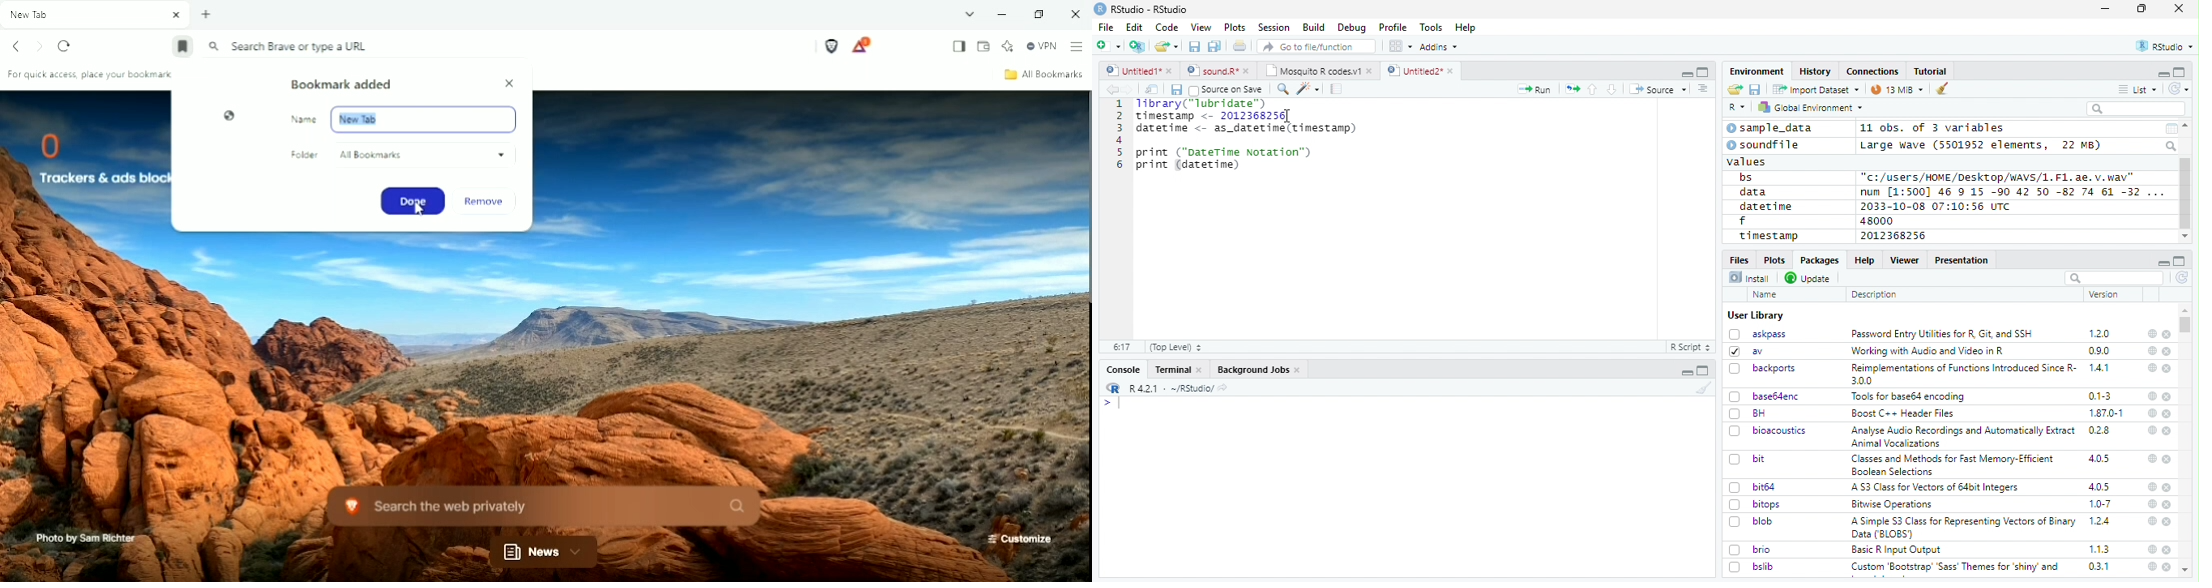  What do you see at coordinates (2183, 279) in the screenshot?
I see `Refresh` at bounding box center [2183, 279].